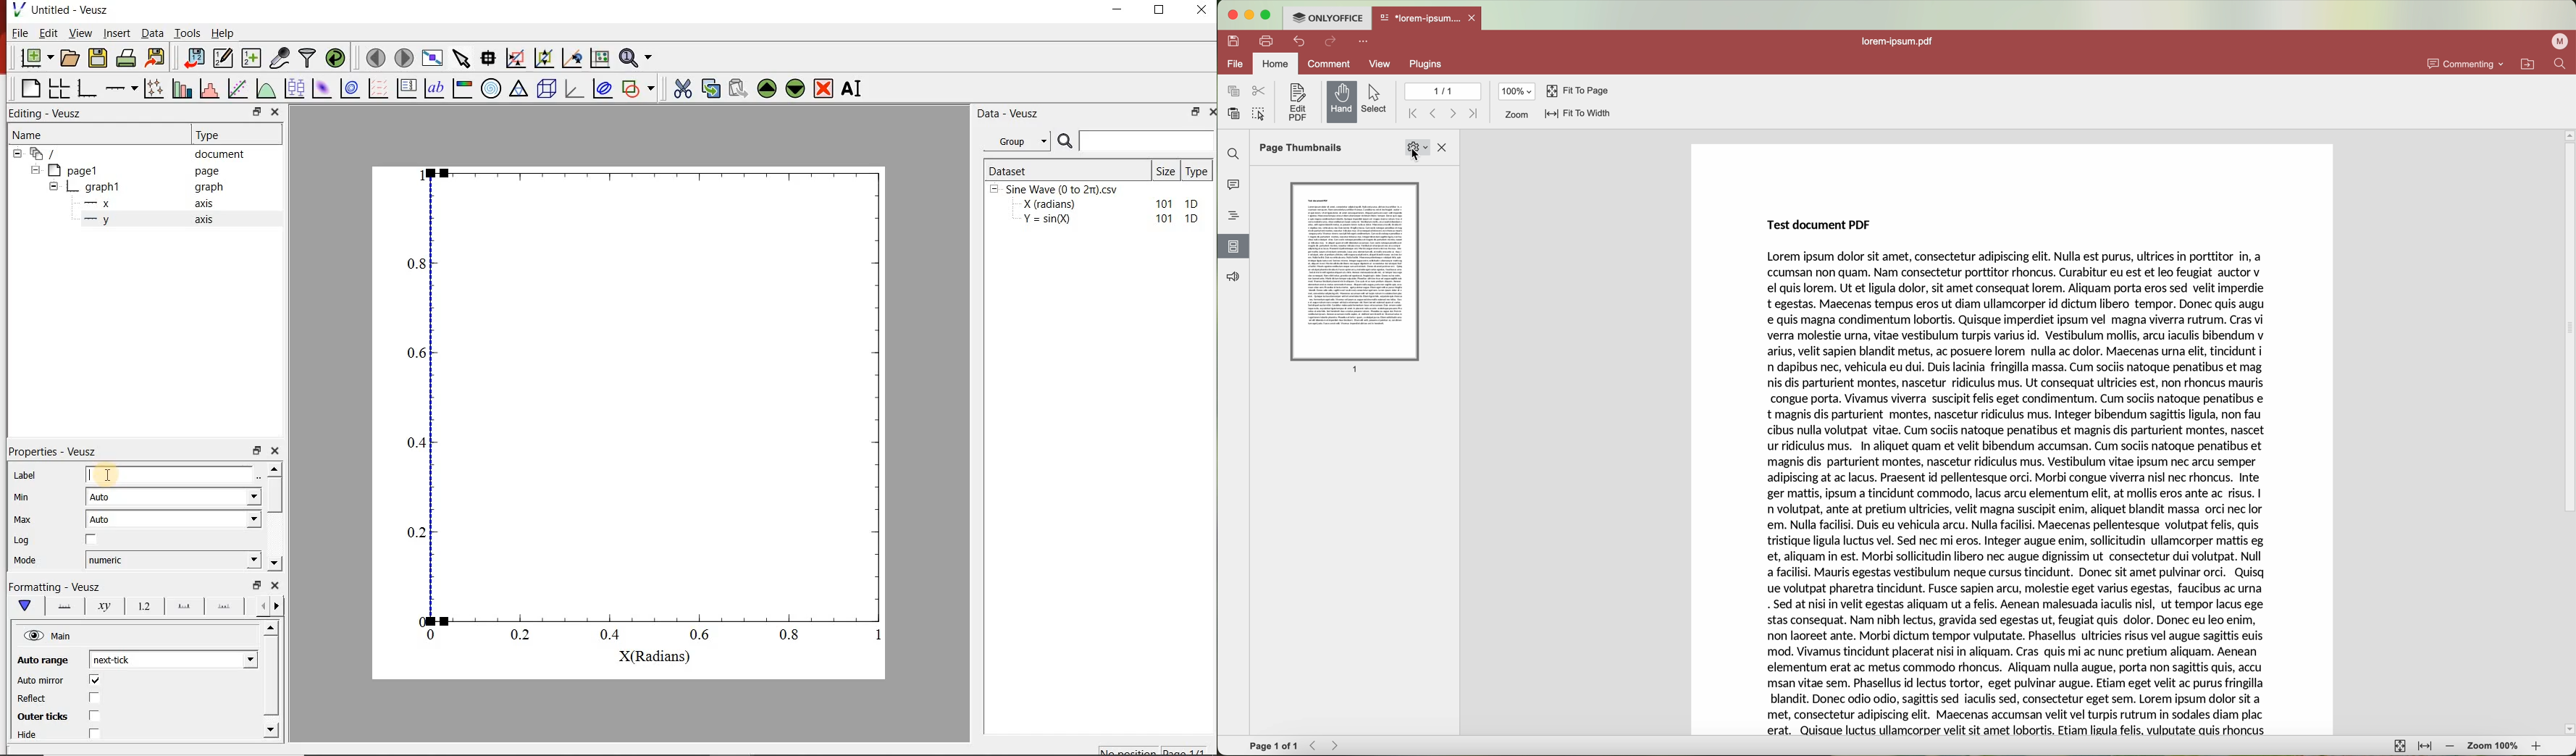  What do you see at coordinates (54, 585) in the screenshot?
I see `Formatting - Veusz` at bounding box center [54, 585].